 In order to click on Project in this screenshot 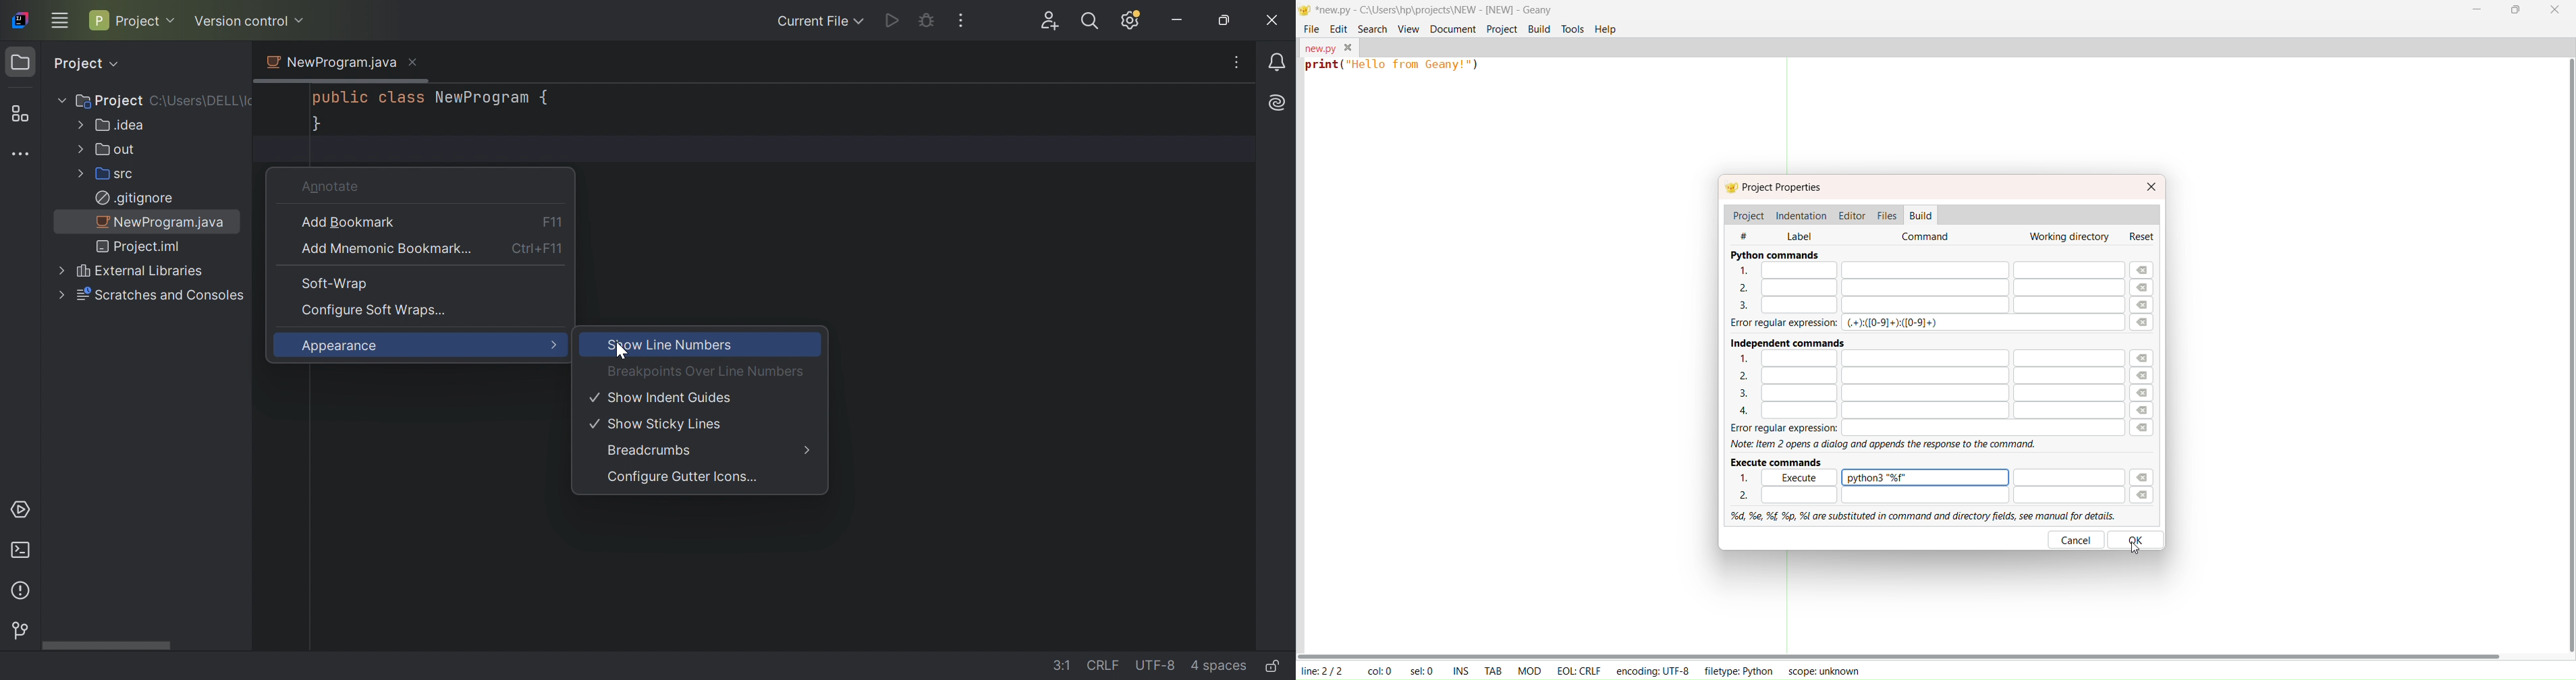, I will do `click(110, 100)`.